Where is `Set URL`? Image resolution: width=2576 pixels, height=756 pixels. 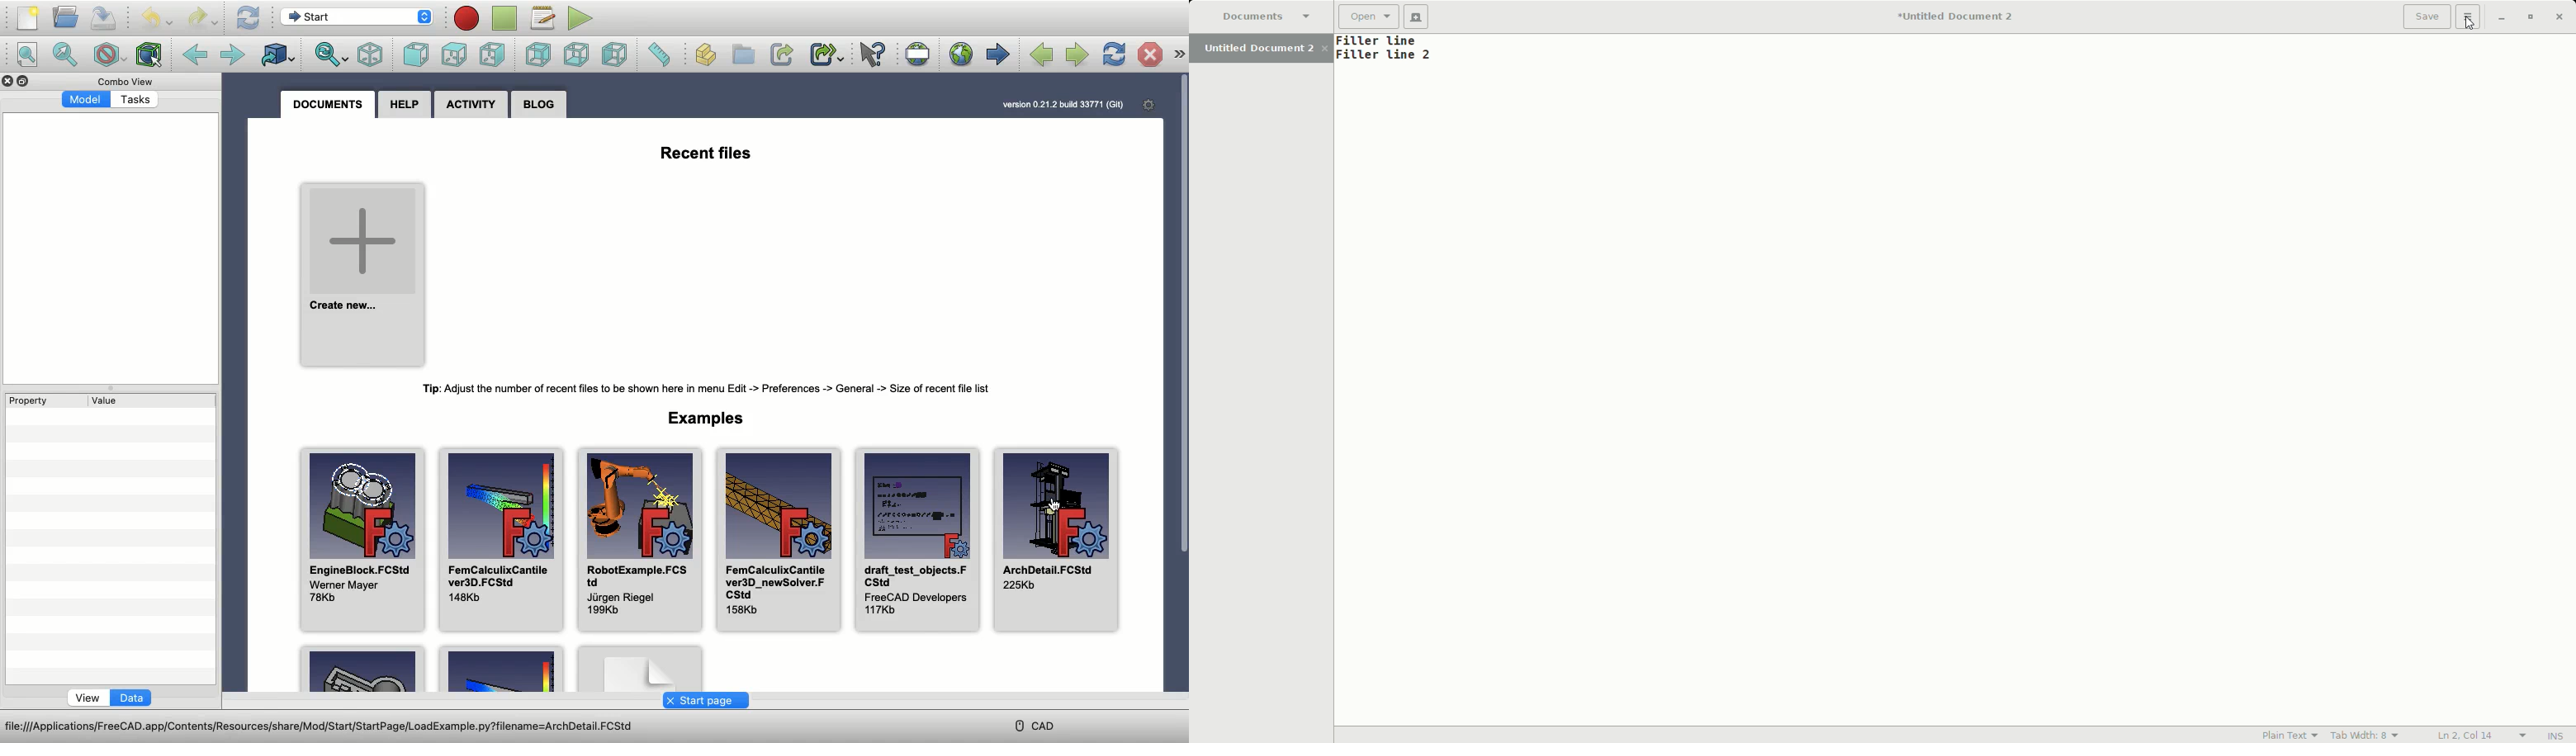
Set URL is located at coordinates (916, 54).